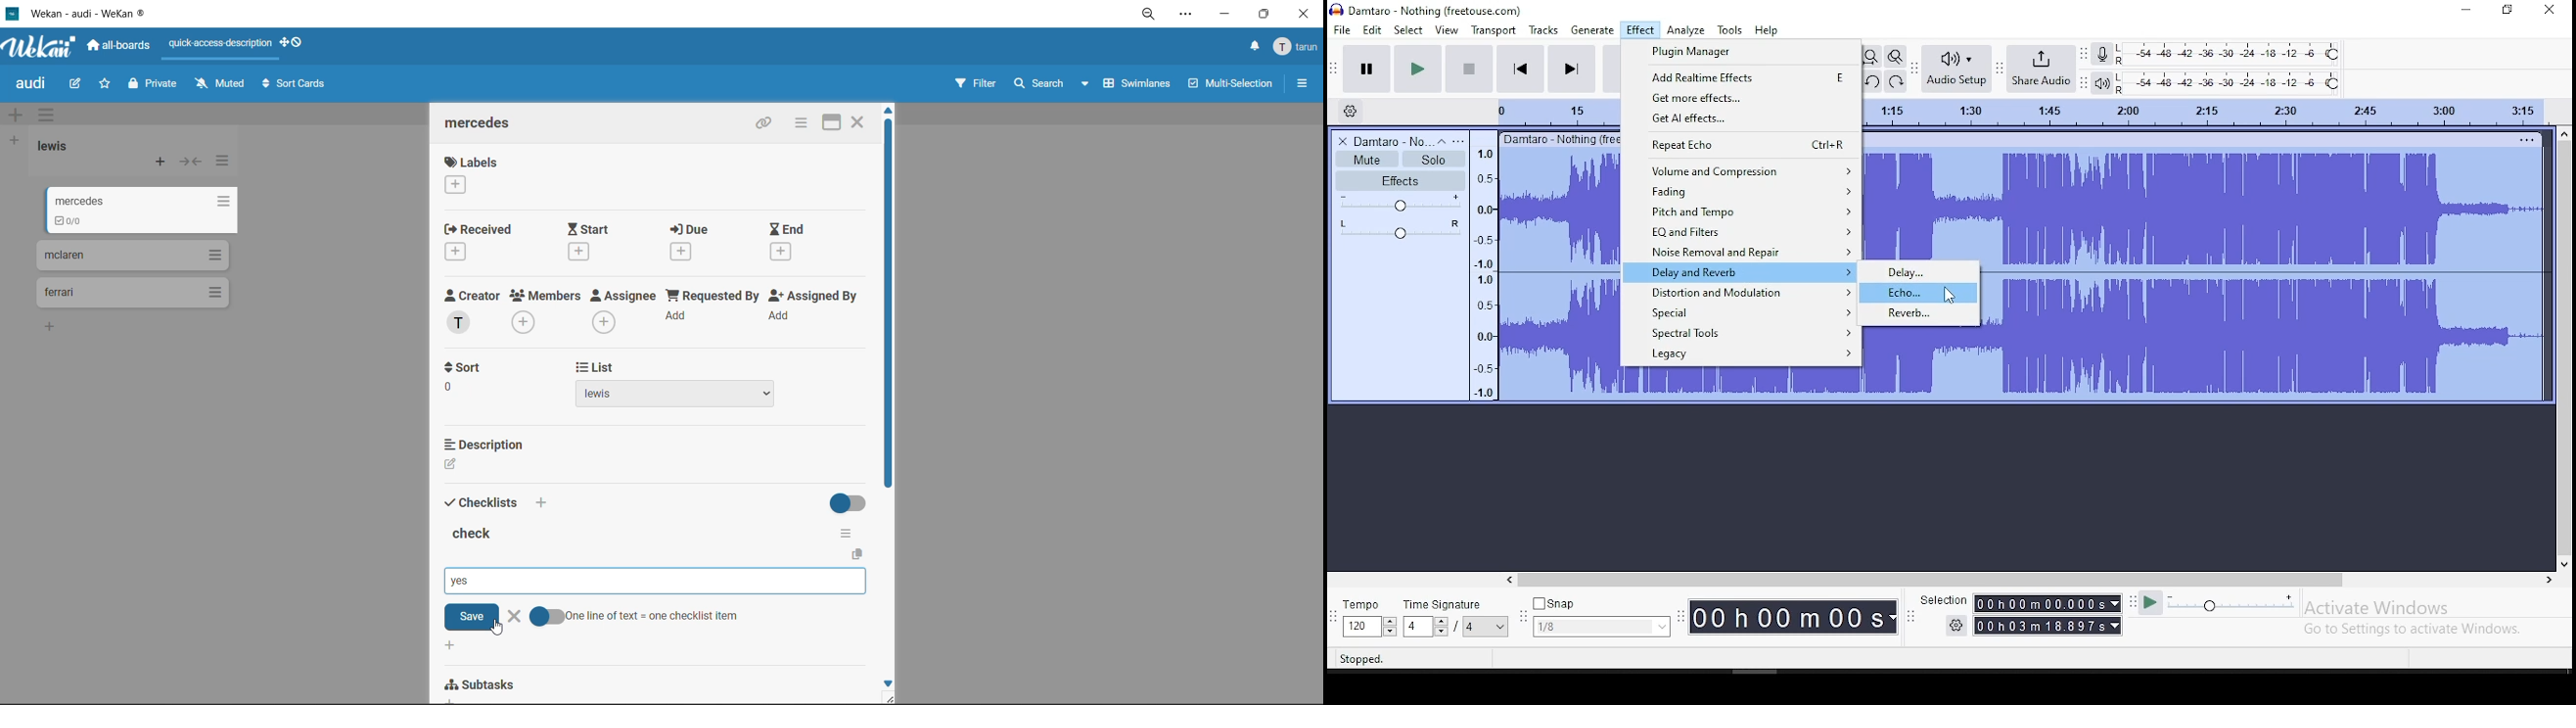 The height and width of the screenshot is (728, 2576). What do you see at coordinates (1359, 627) in the screenshot?
I see `120` at bounding box center [1359, 627].